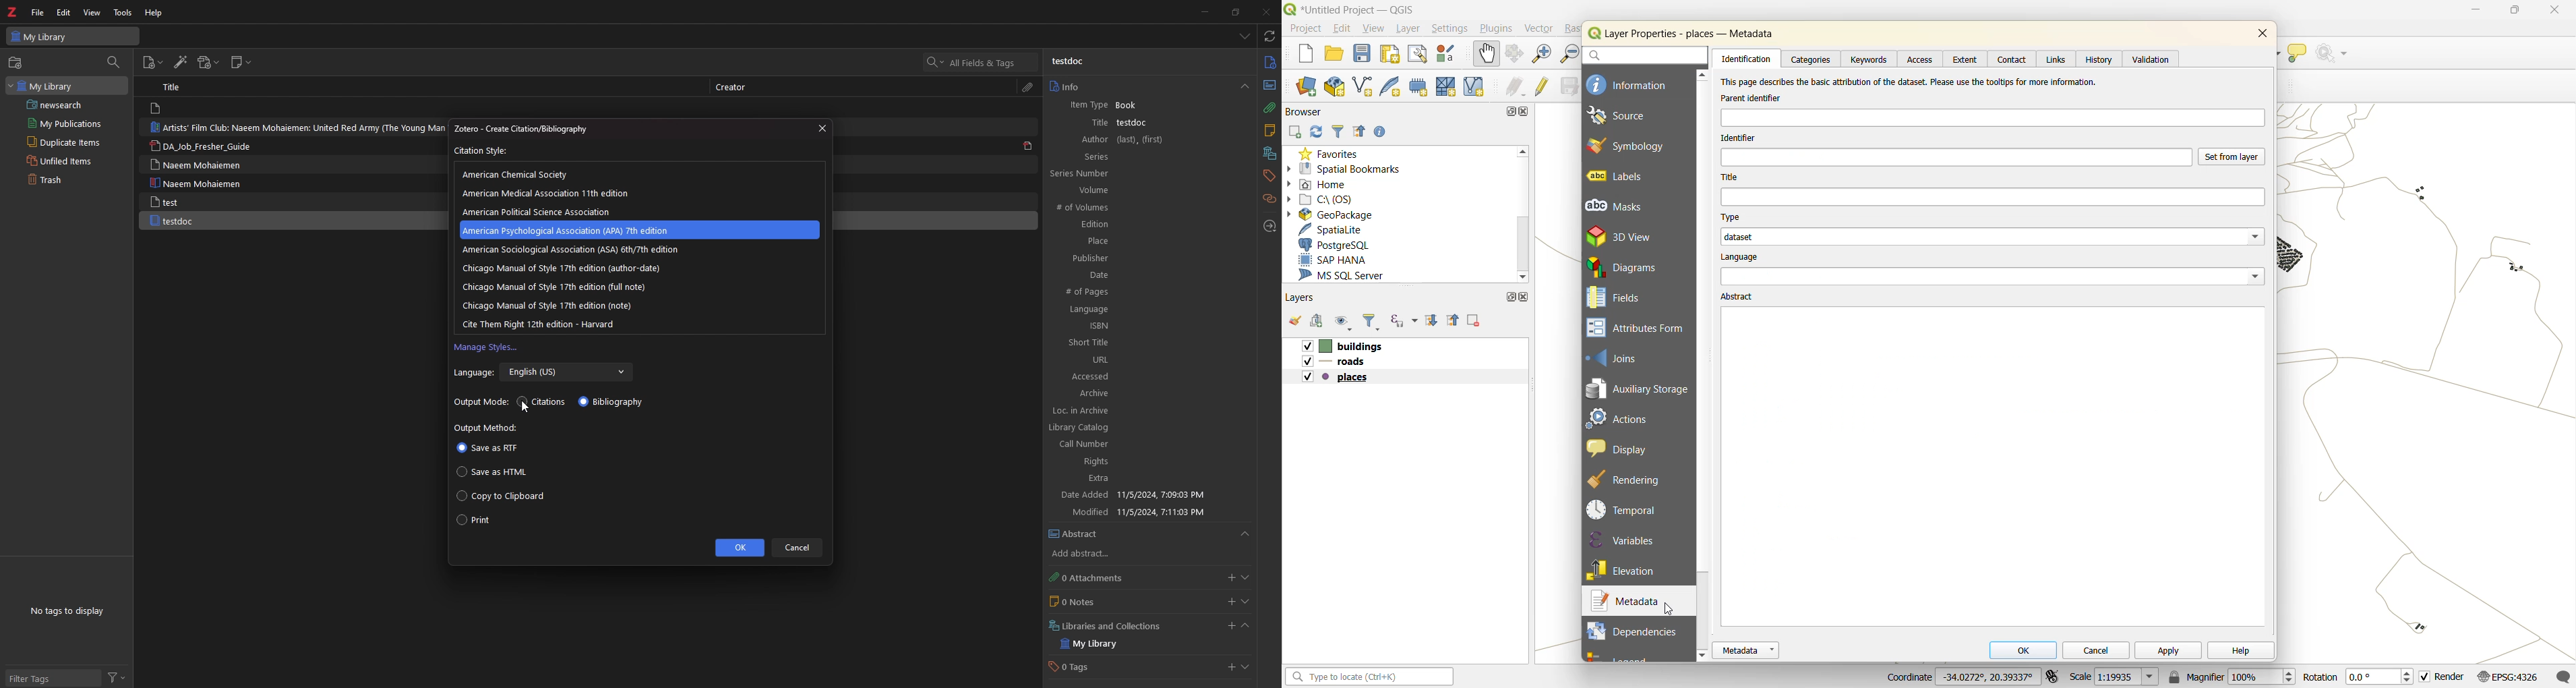 This screenshot has height=700, width=2576. What do you see at coordinates (1351, 169) in the screenshot?
I see `spatial bookmarks` at bounding box center [1351, 169].